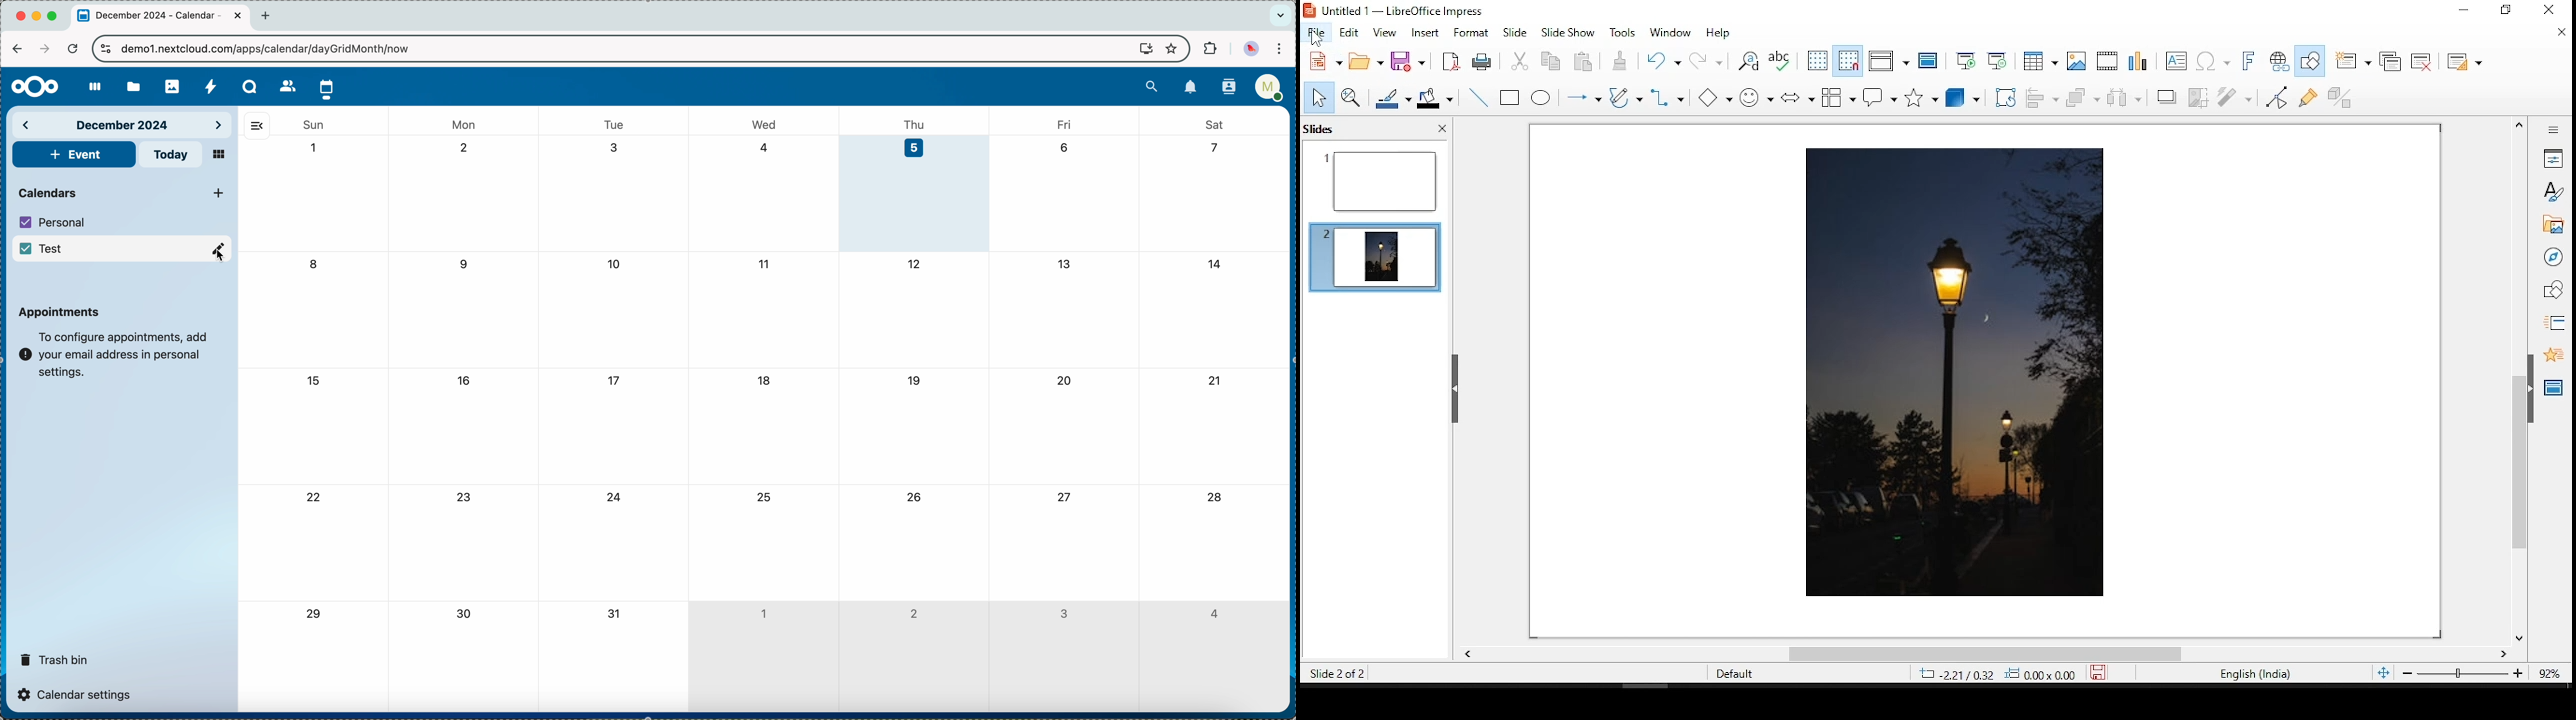 The height and width of the screenshot is (728, 2576). Describe the element at coordinates (1892, 61) in the screenshot. I see `display views` at that location.